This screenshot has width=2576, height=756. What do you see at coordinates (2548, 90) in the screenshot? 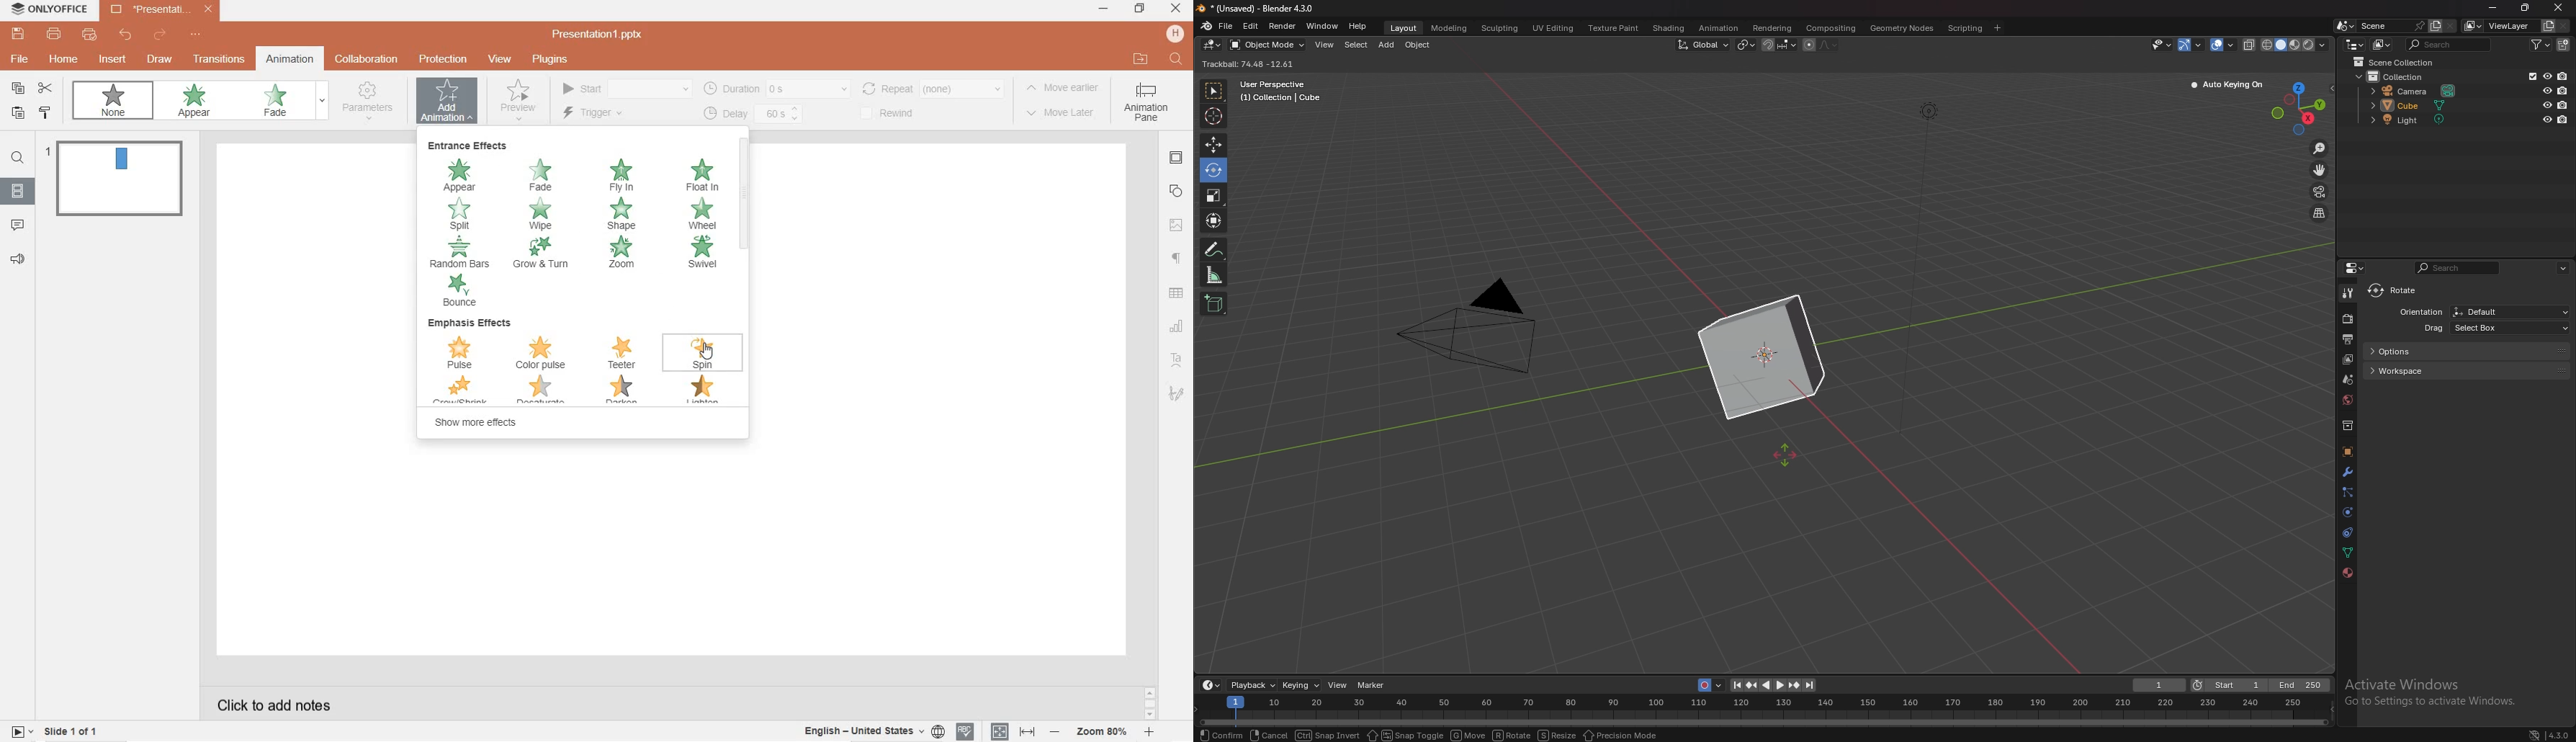
I see `hide in view port` at bounding box center [2548, 90].